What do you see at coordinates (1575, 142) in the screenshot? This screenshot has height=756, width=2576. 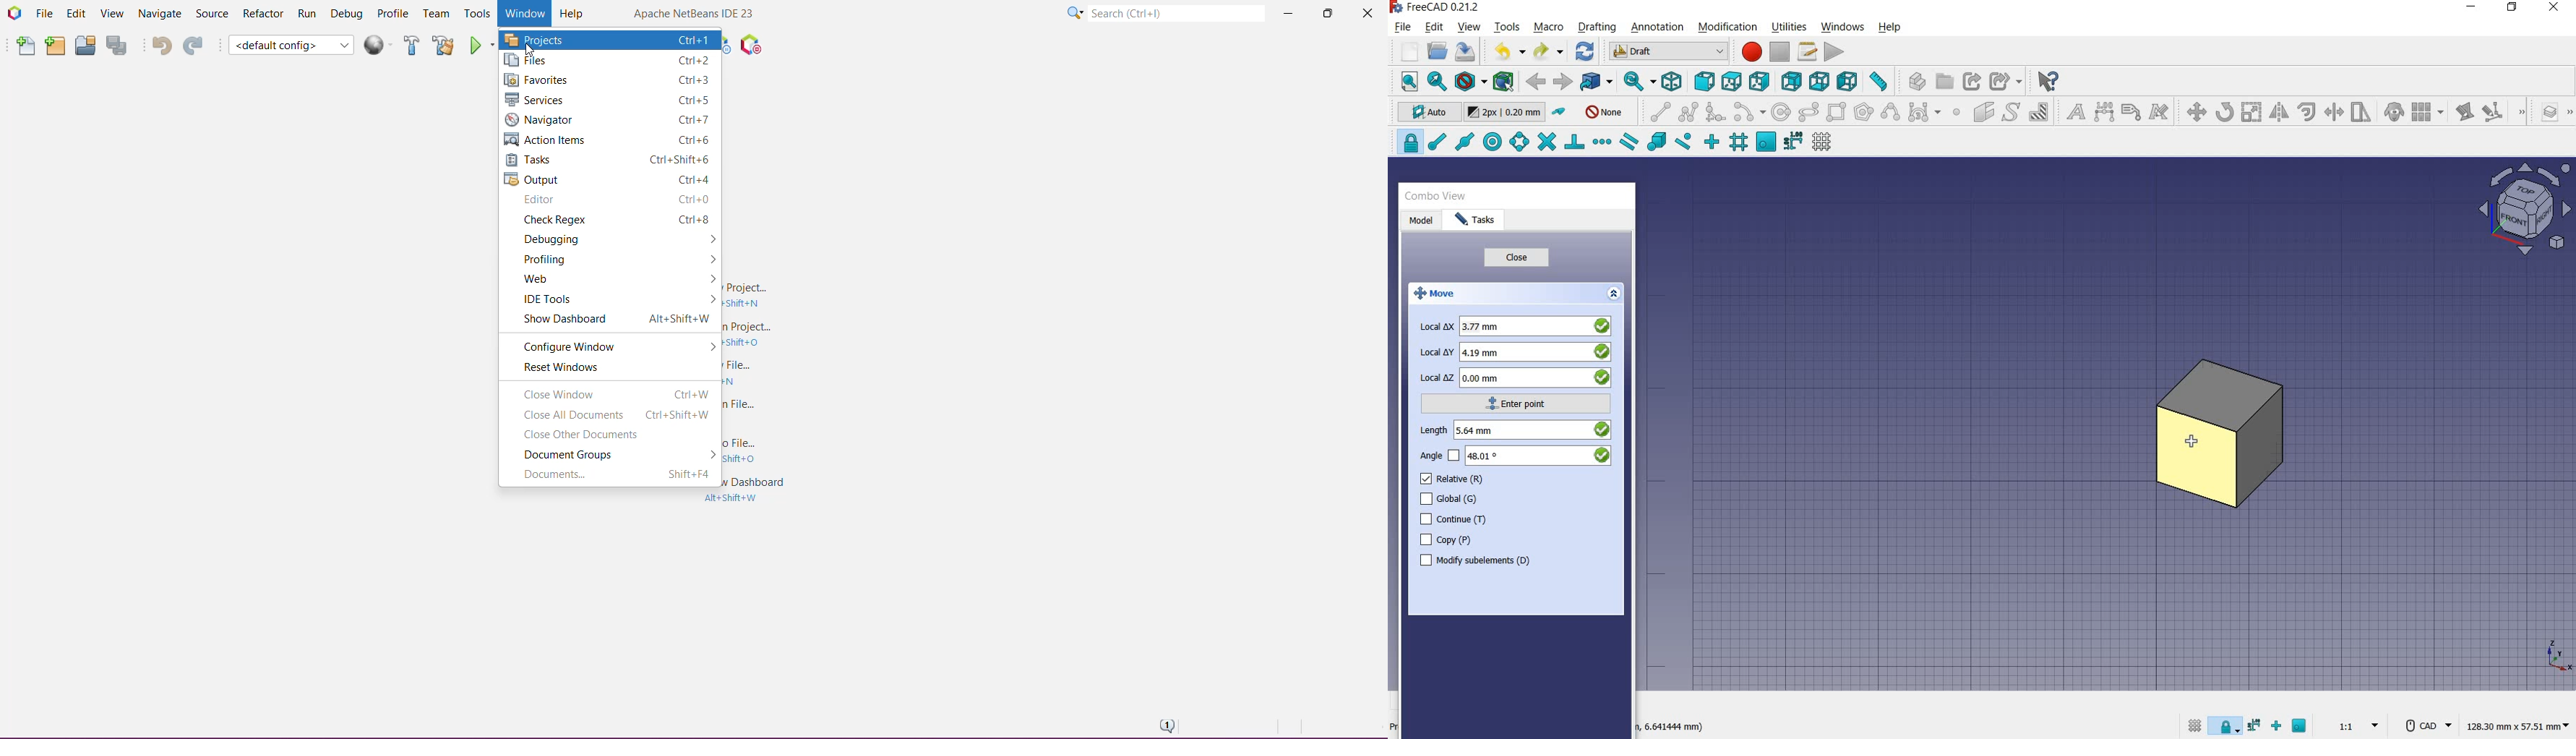 I see `snap perpendicular` at bounding box center [1575, 142].